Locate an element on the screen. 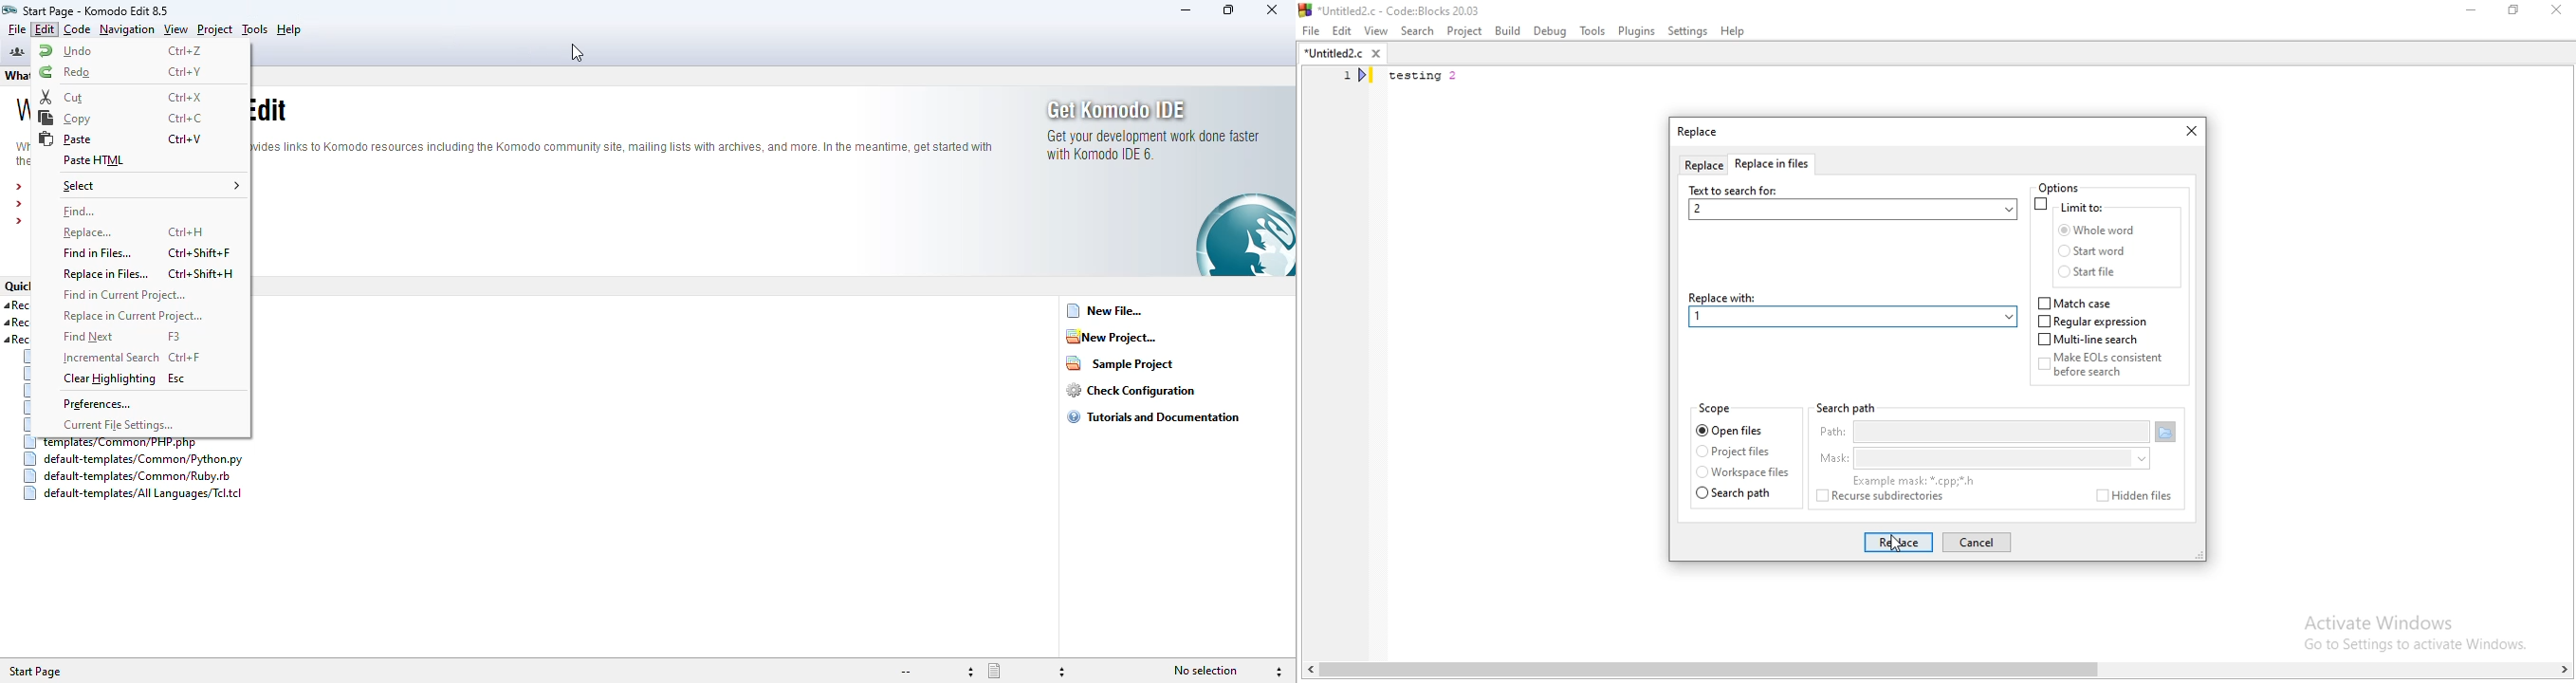 This screenshot has width=2576, height=700. path is located at coordinates (1982, 434).